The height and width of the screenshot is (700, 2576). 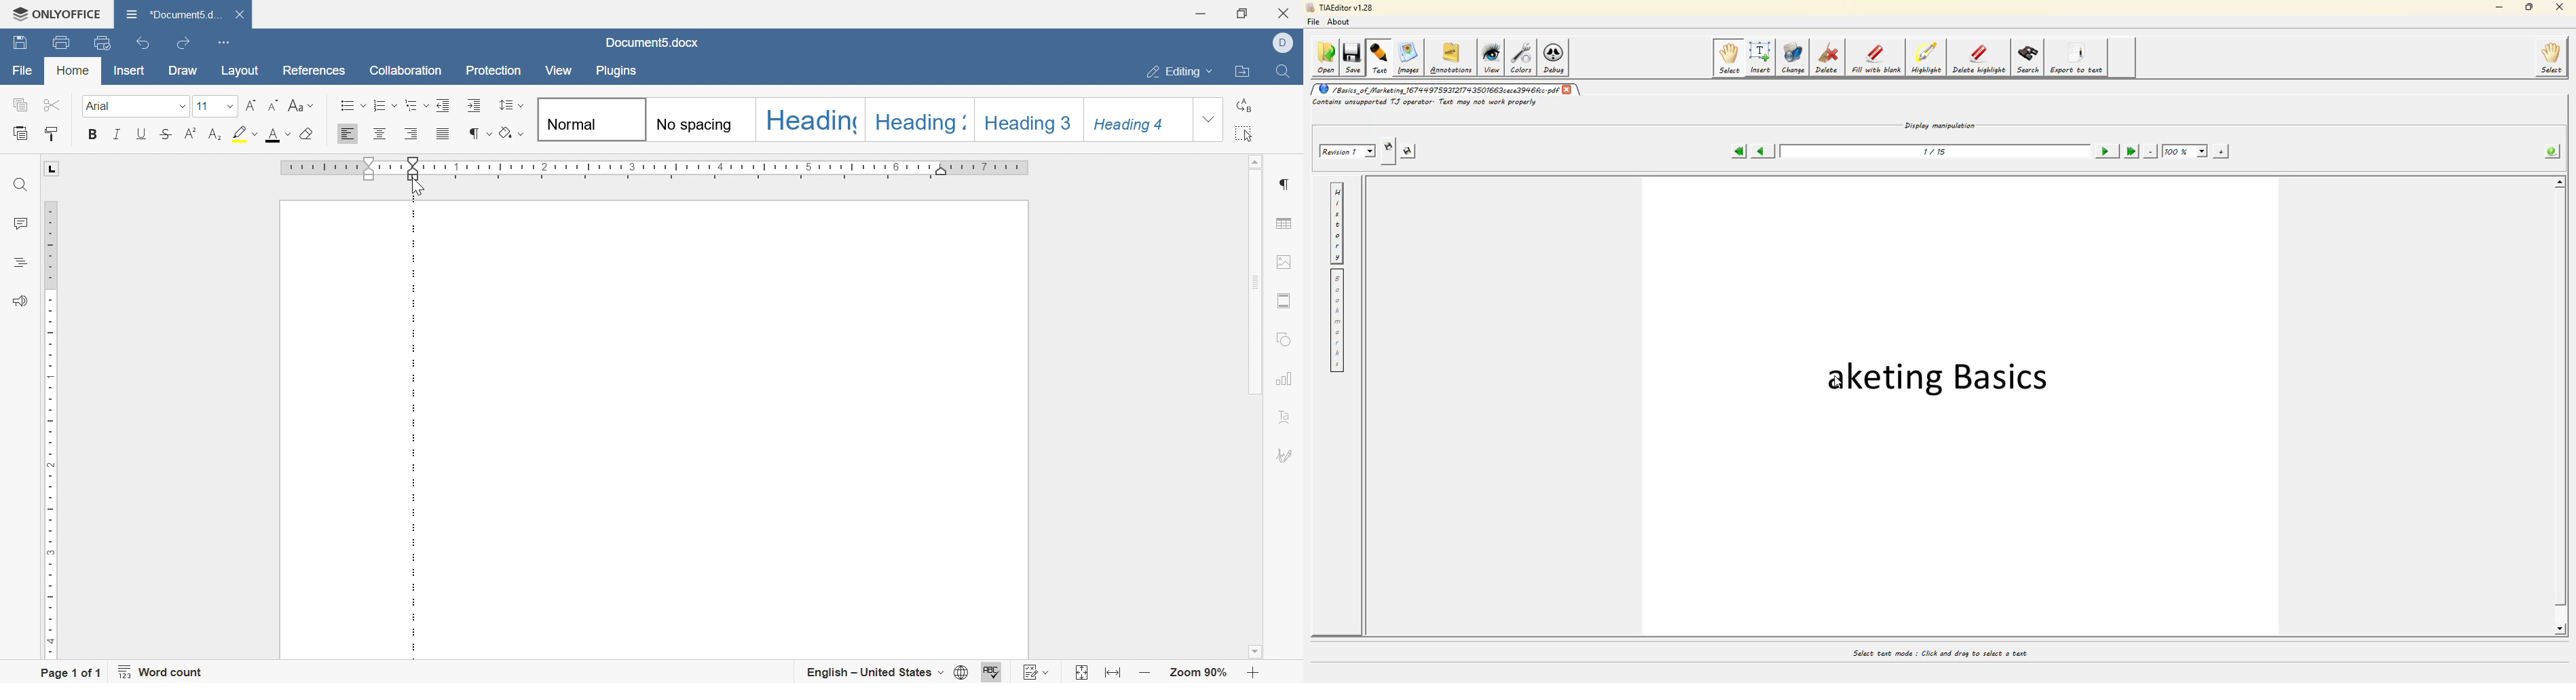 I want to click on cursor, so click(x=417, y=189).